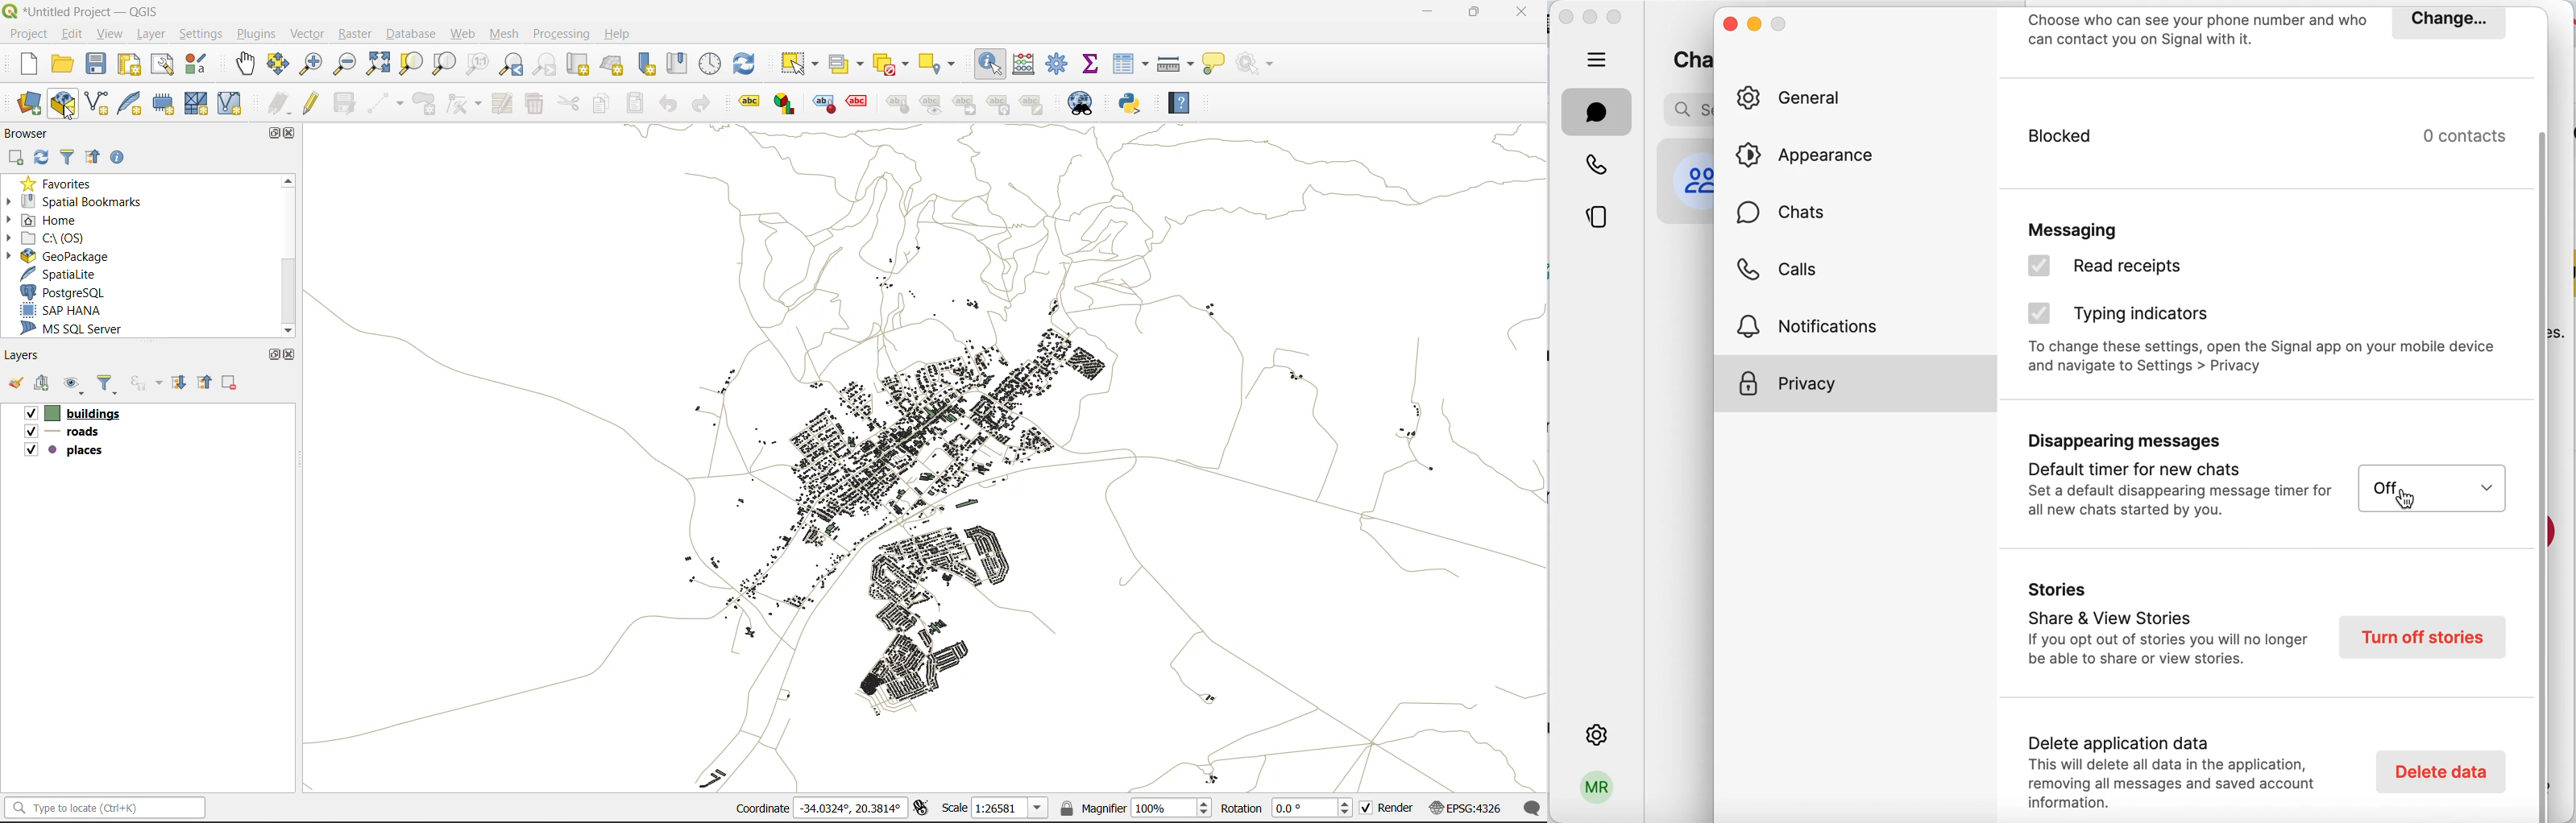 The width and height of the screenshot is (2576, 840). What do you see at coordinates (230, 104) in the screenshot?
I see `new virtual layer` at bounding box center [230, 104].